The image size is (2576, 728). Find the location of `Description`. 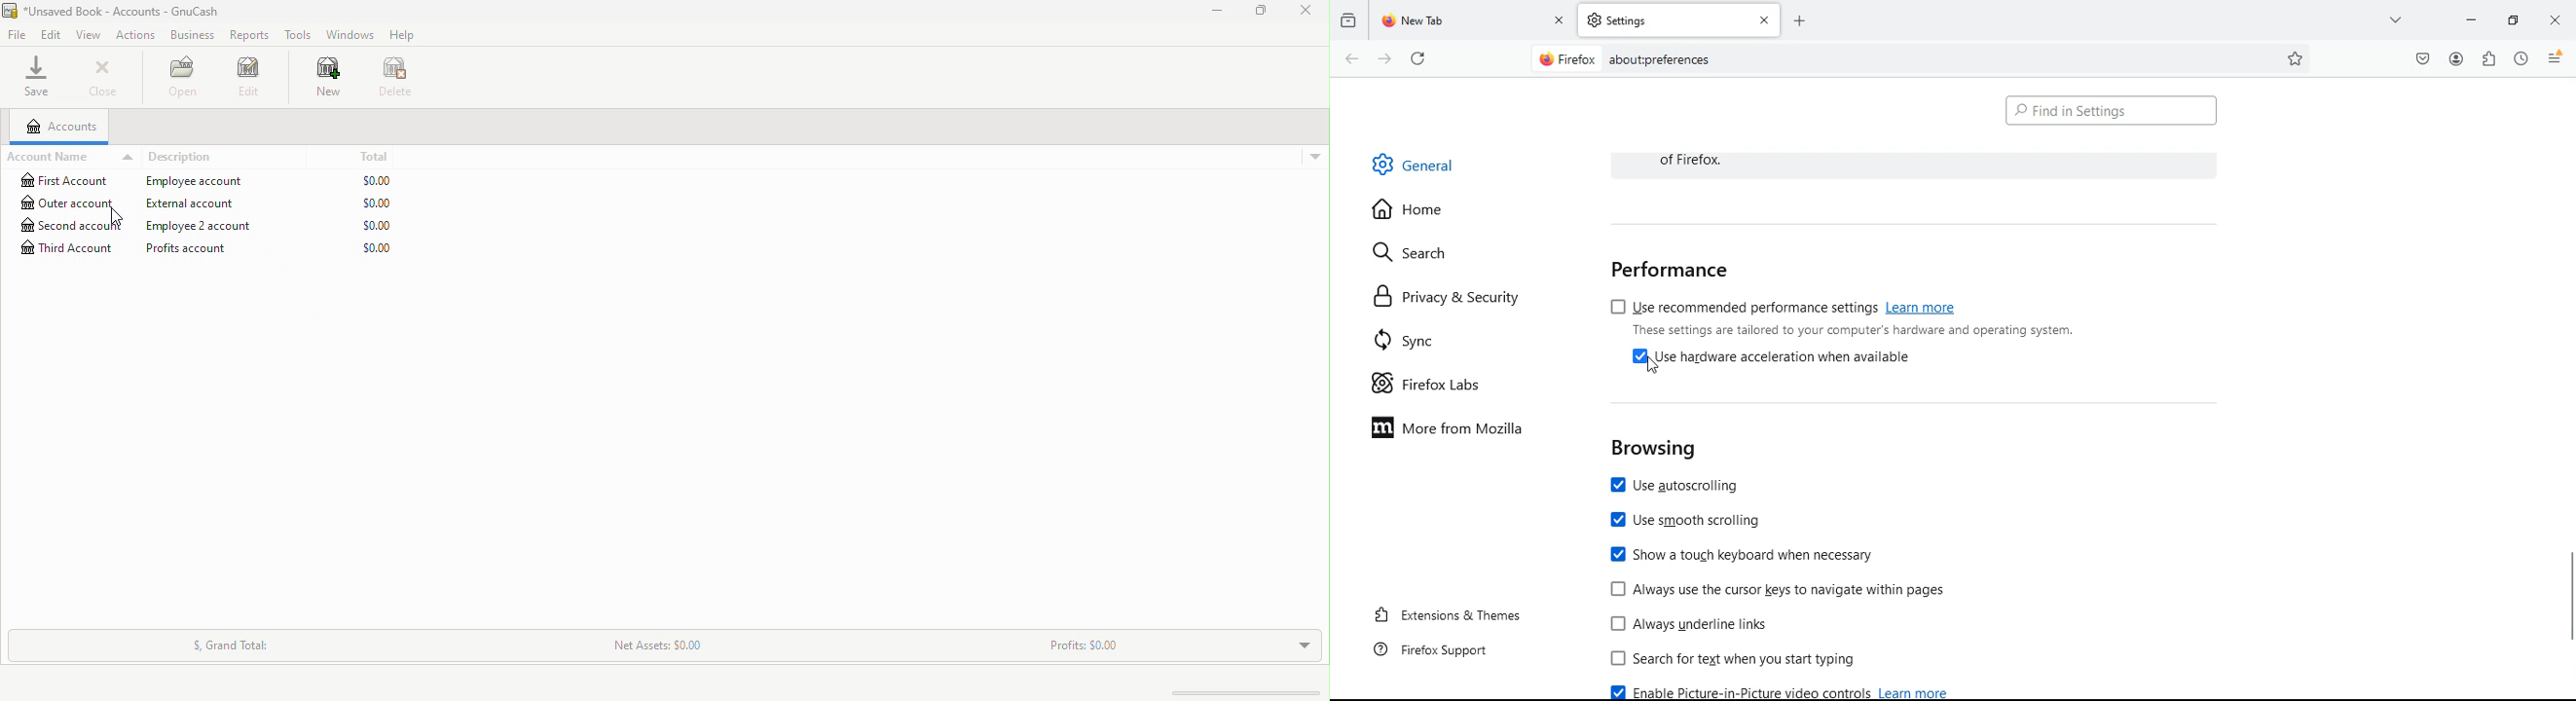

Description is located at coordinates (184, 158).